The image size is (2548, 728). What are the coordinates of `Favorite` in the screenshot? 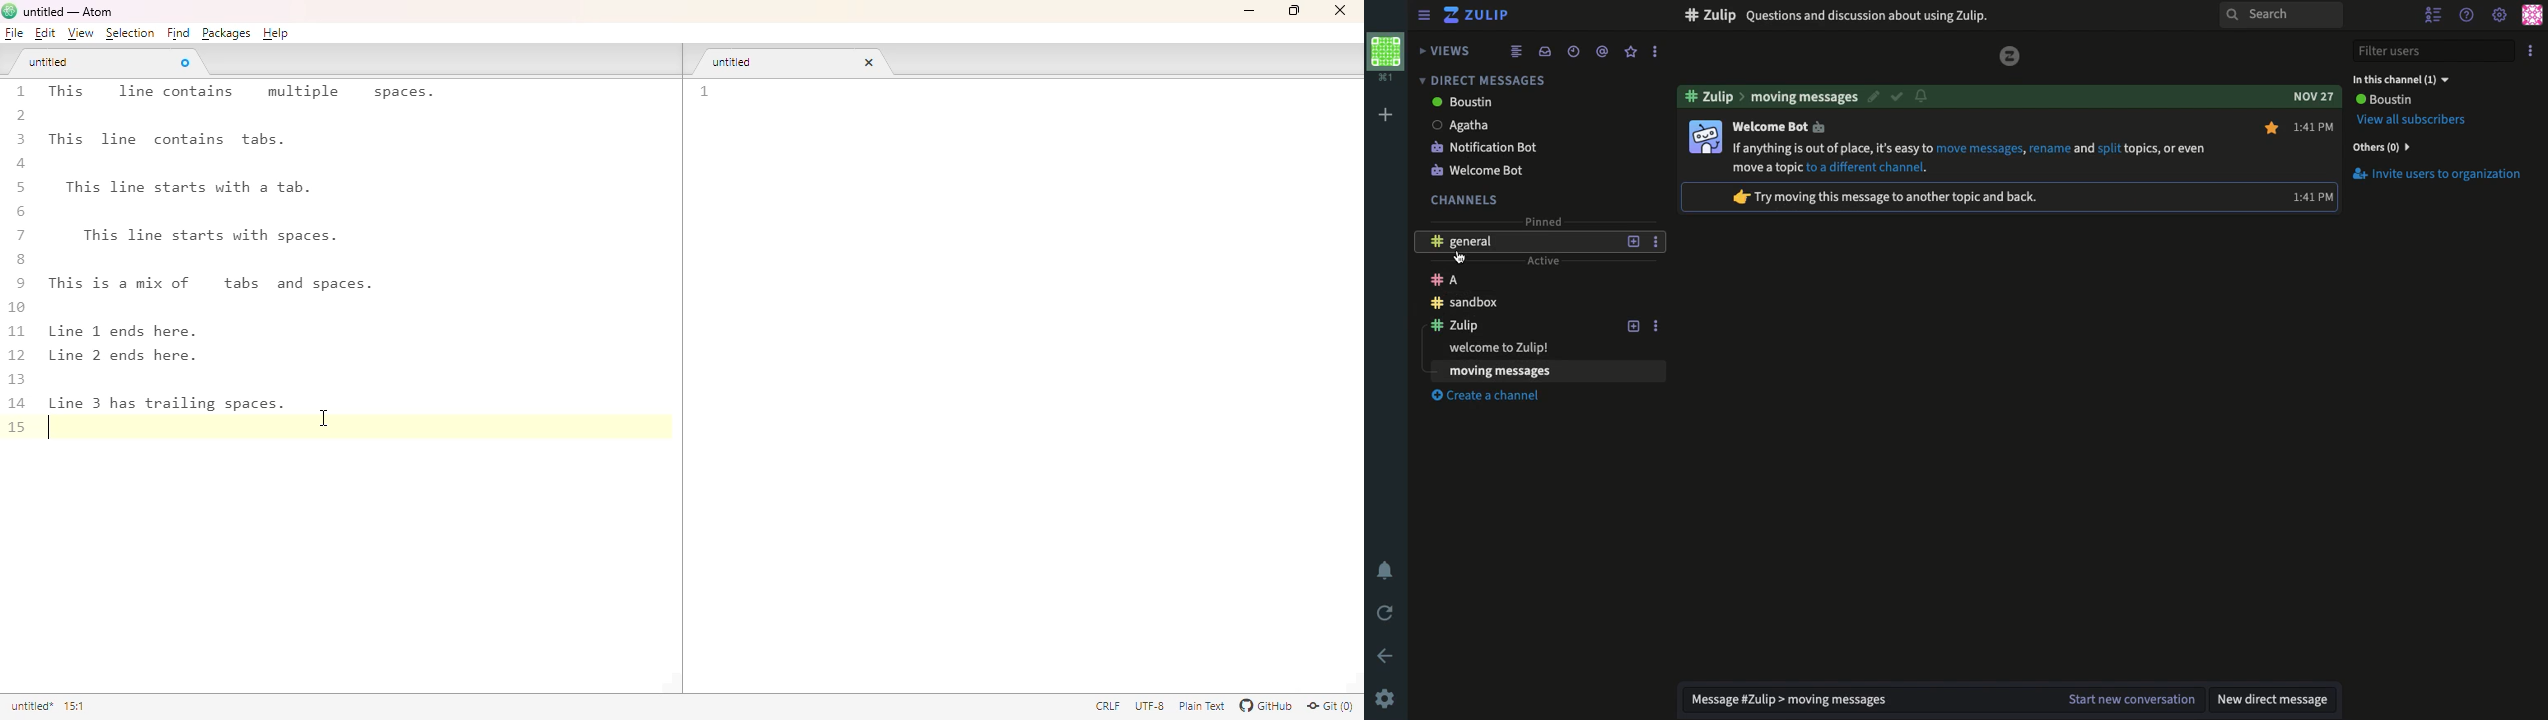 It's located at (1632, 51).